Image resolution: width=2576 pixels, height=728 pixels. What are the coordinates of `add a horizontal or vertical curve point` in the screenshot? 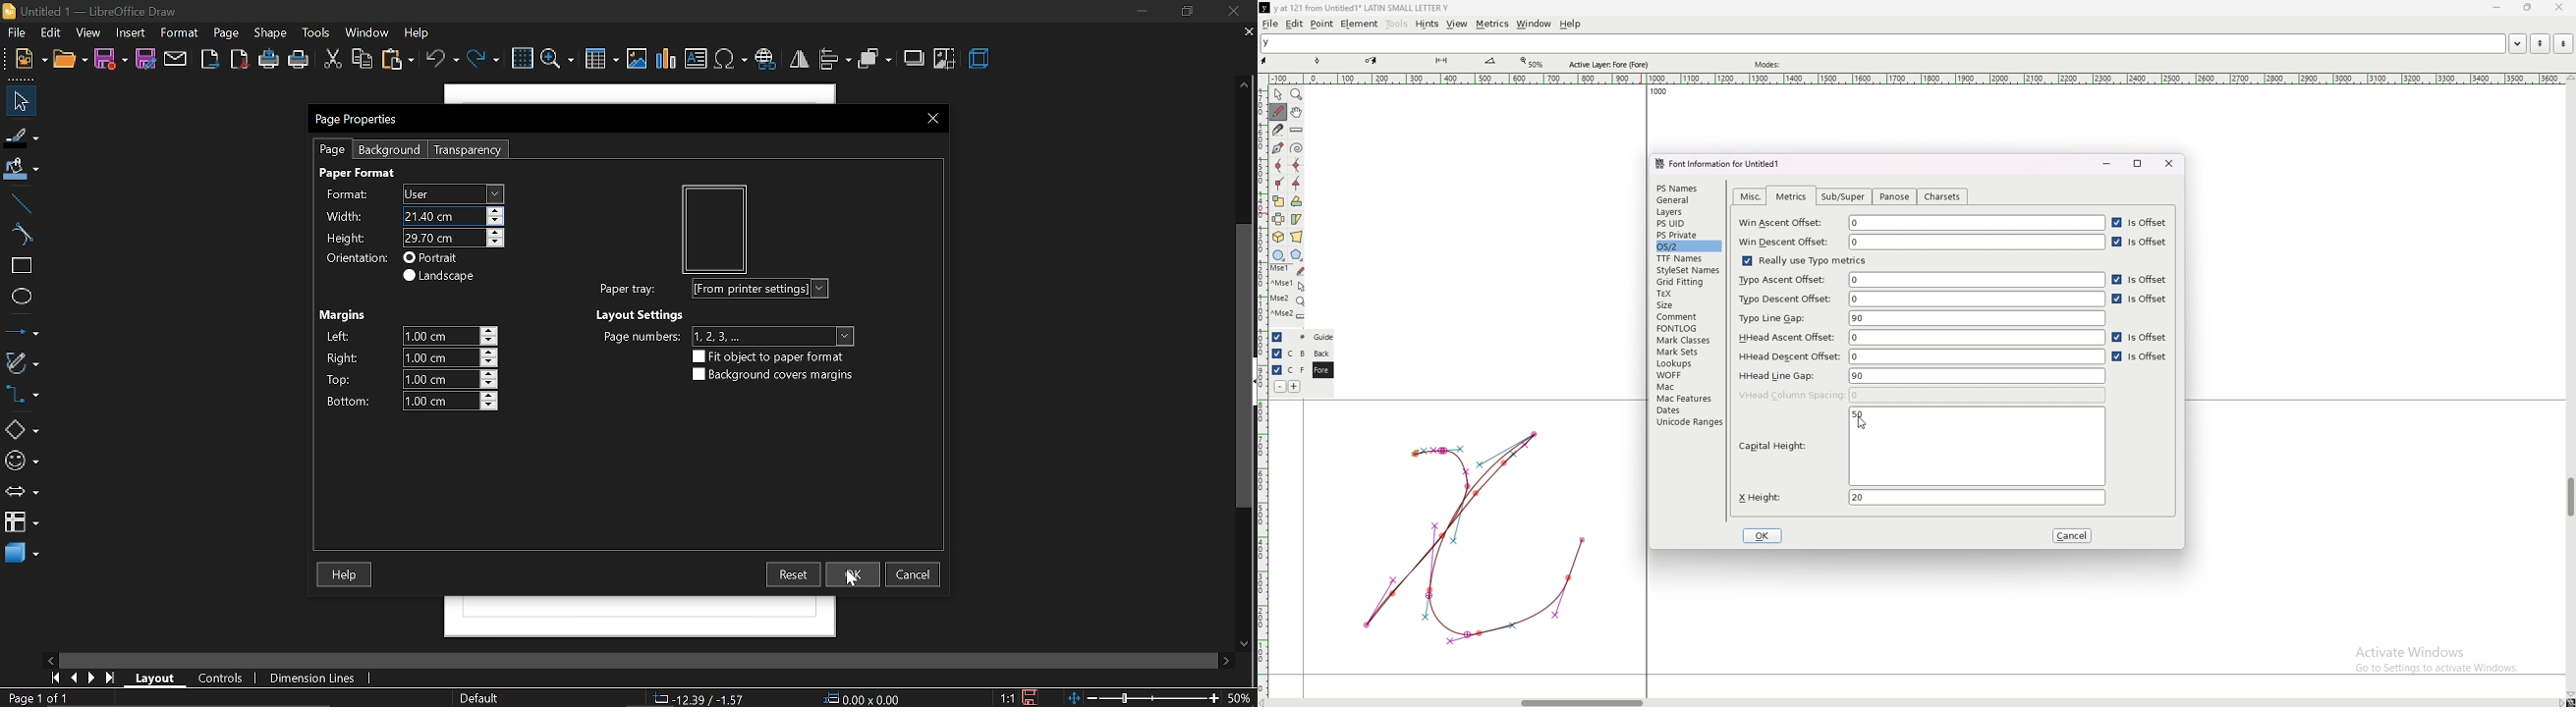 It's located at (1297, 165).